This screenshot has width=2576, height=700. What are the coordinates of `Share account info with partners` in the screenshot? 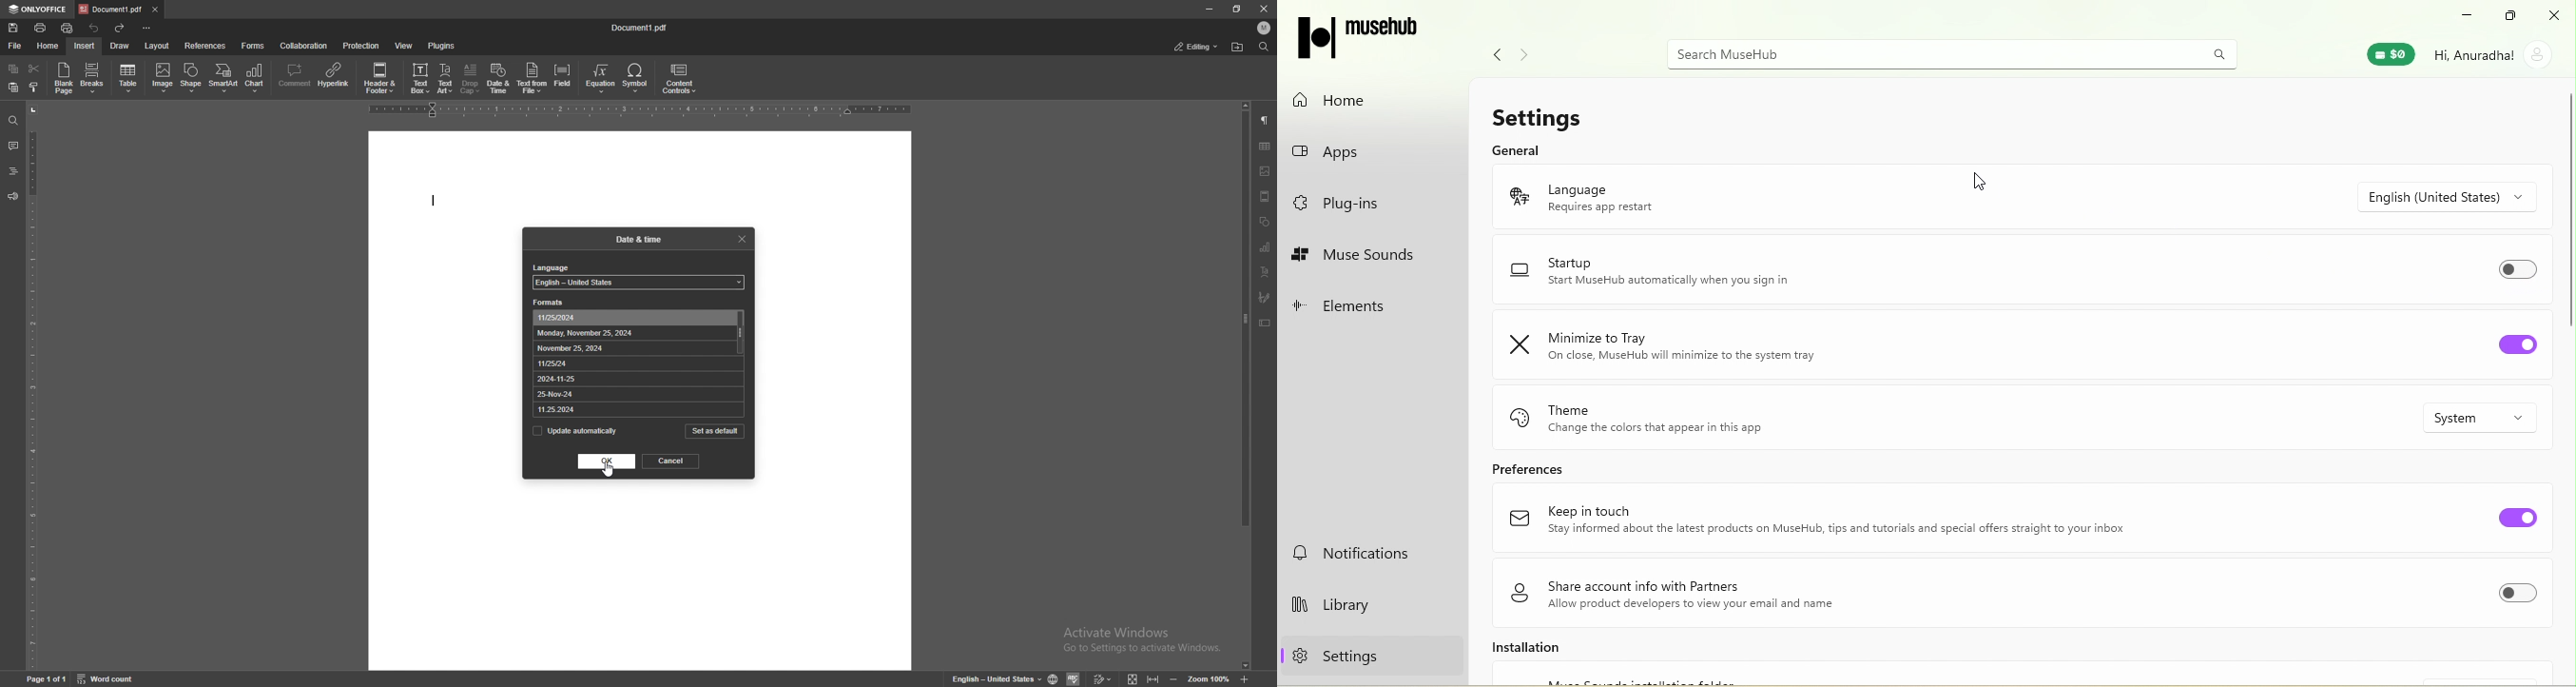 It's located at (1685, 593).